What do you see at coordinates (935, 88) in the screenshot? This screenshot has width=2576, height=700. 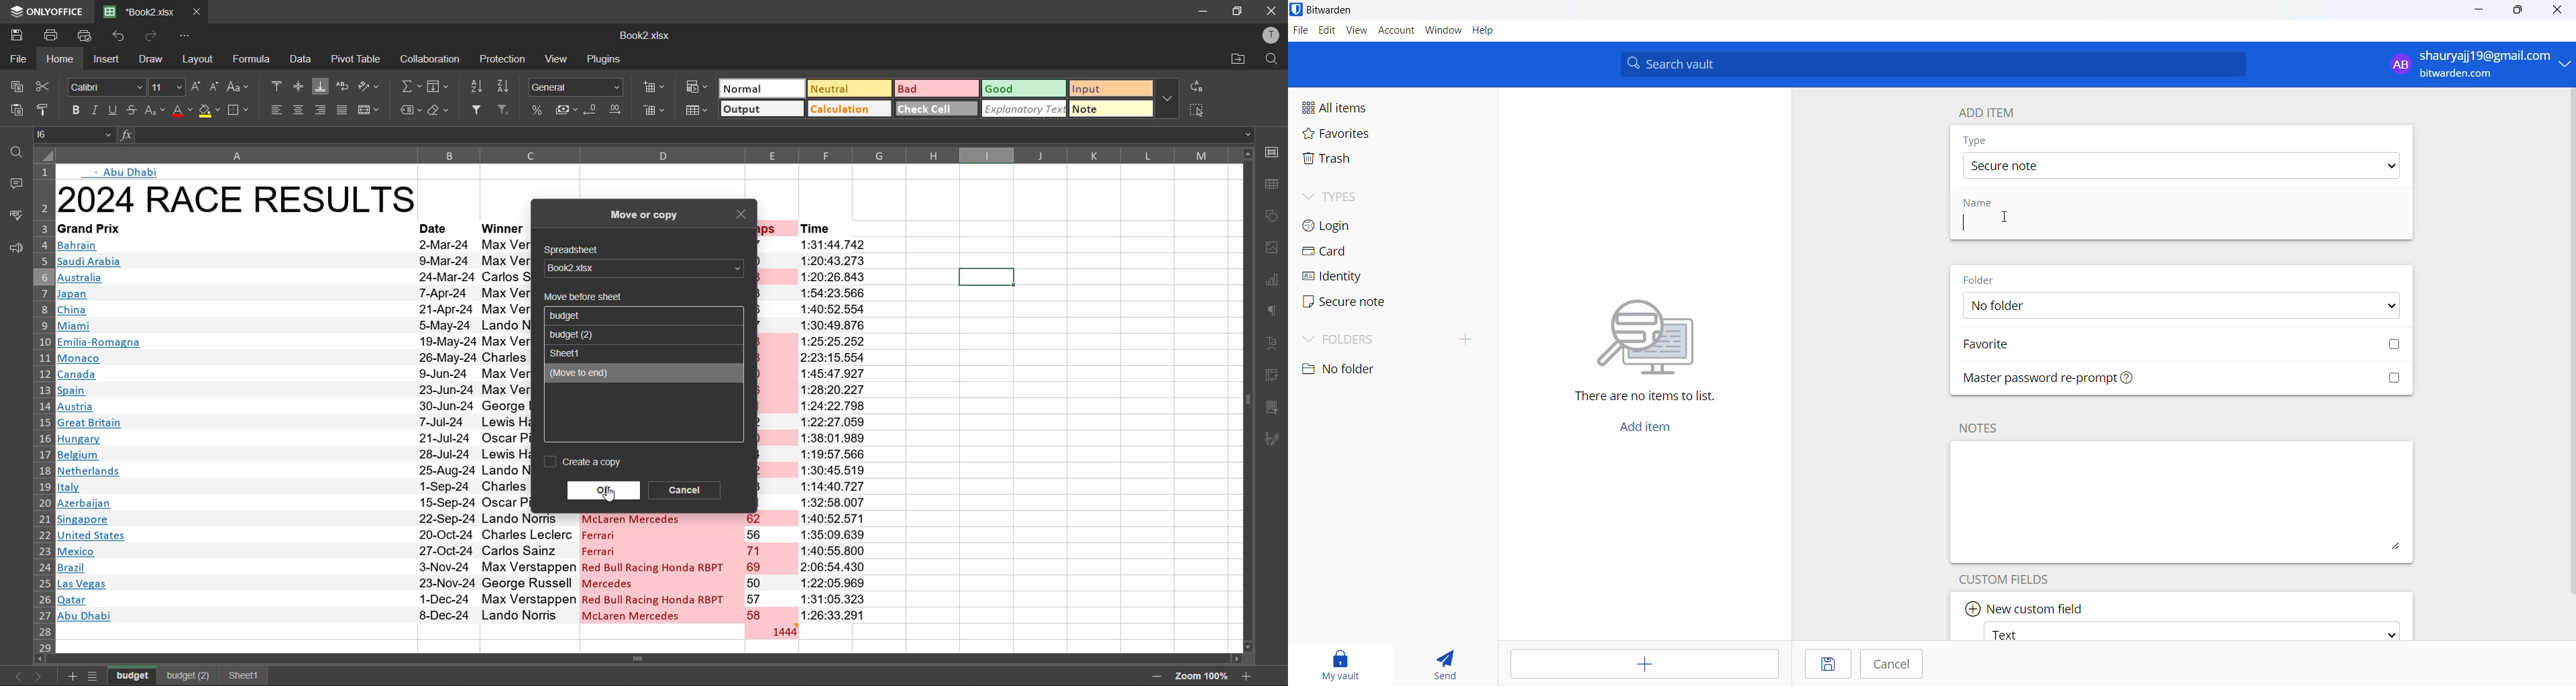 I see `bad` at bounding box center [935, 88].